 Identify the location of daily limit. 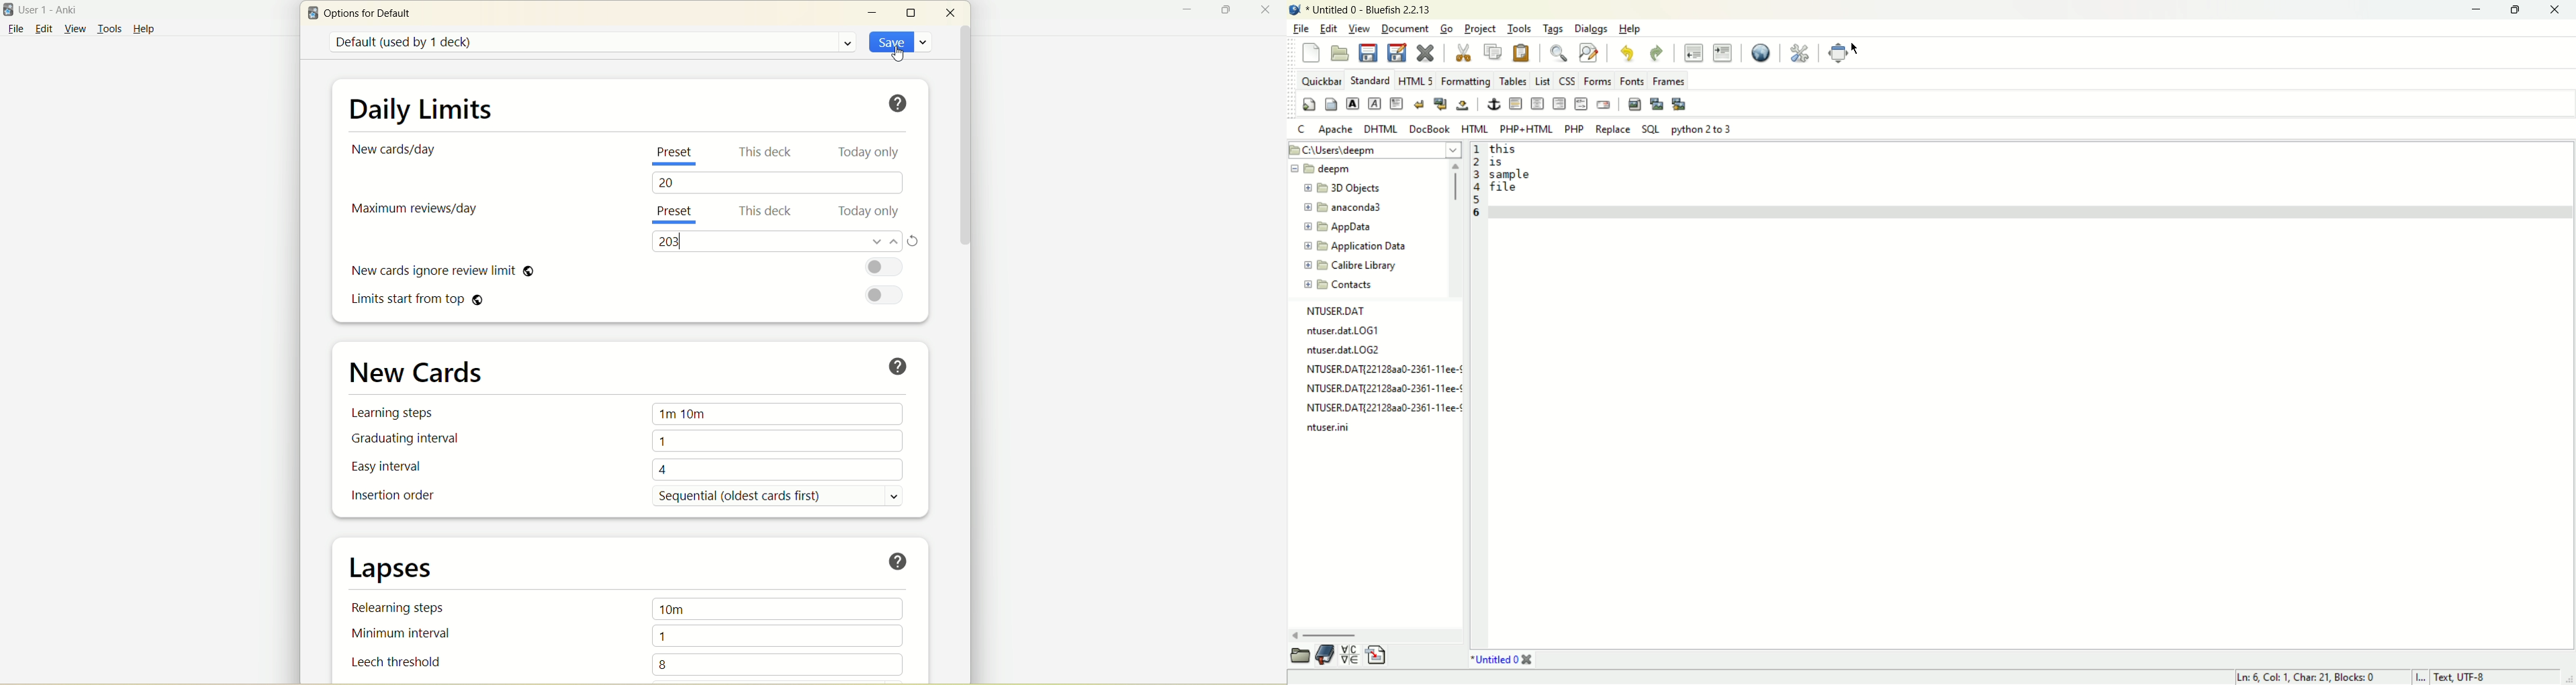
(418, 109).